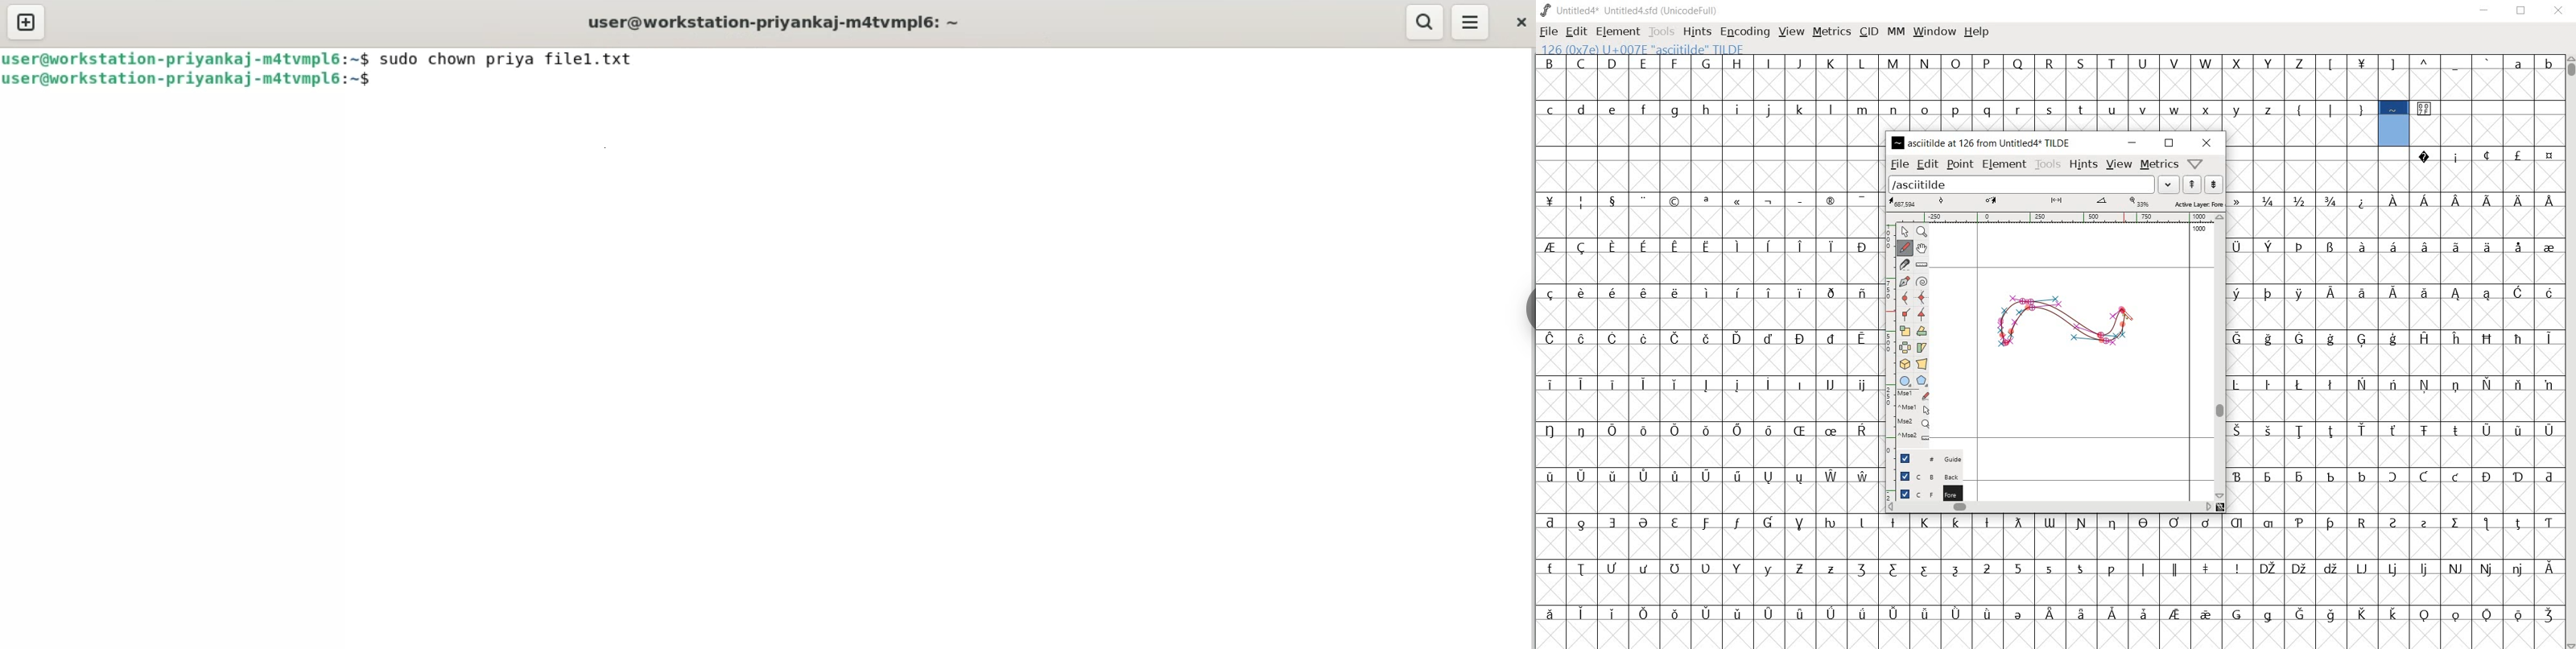 The image size is (2576, 672). Describe the element at coordinates (2118, 164) in the screenshot. I see `view` at that location.